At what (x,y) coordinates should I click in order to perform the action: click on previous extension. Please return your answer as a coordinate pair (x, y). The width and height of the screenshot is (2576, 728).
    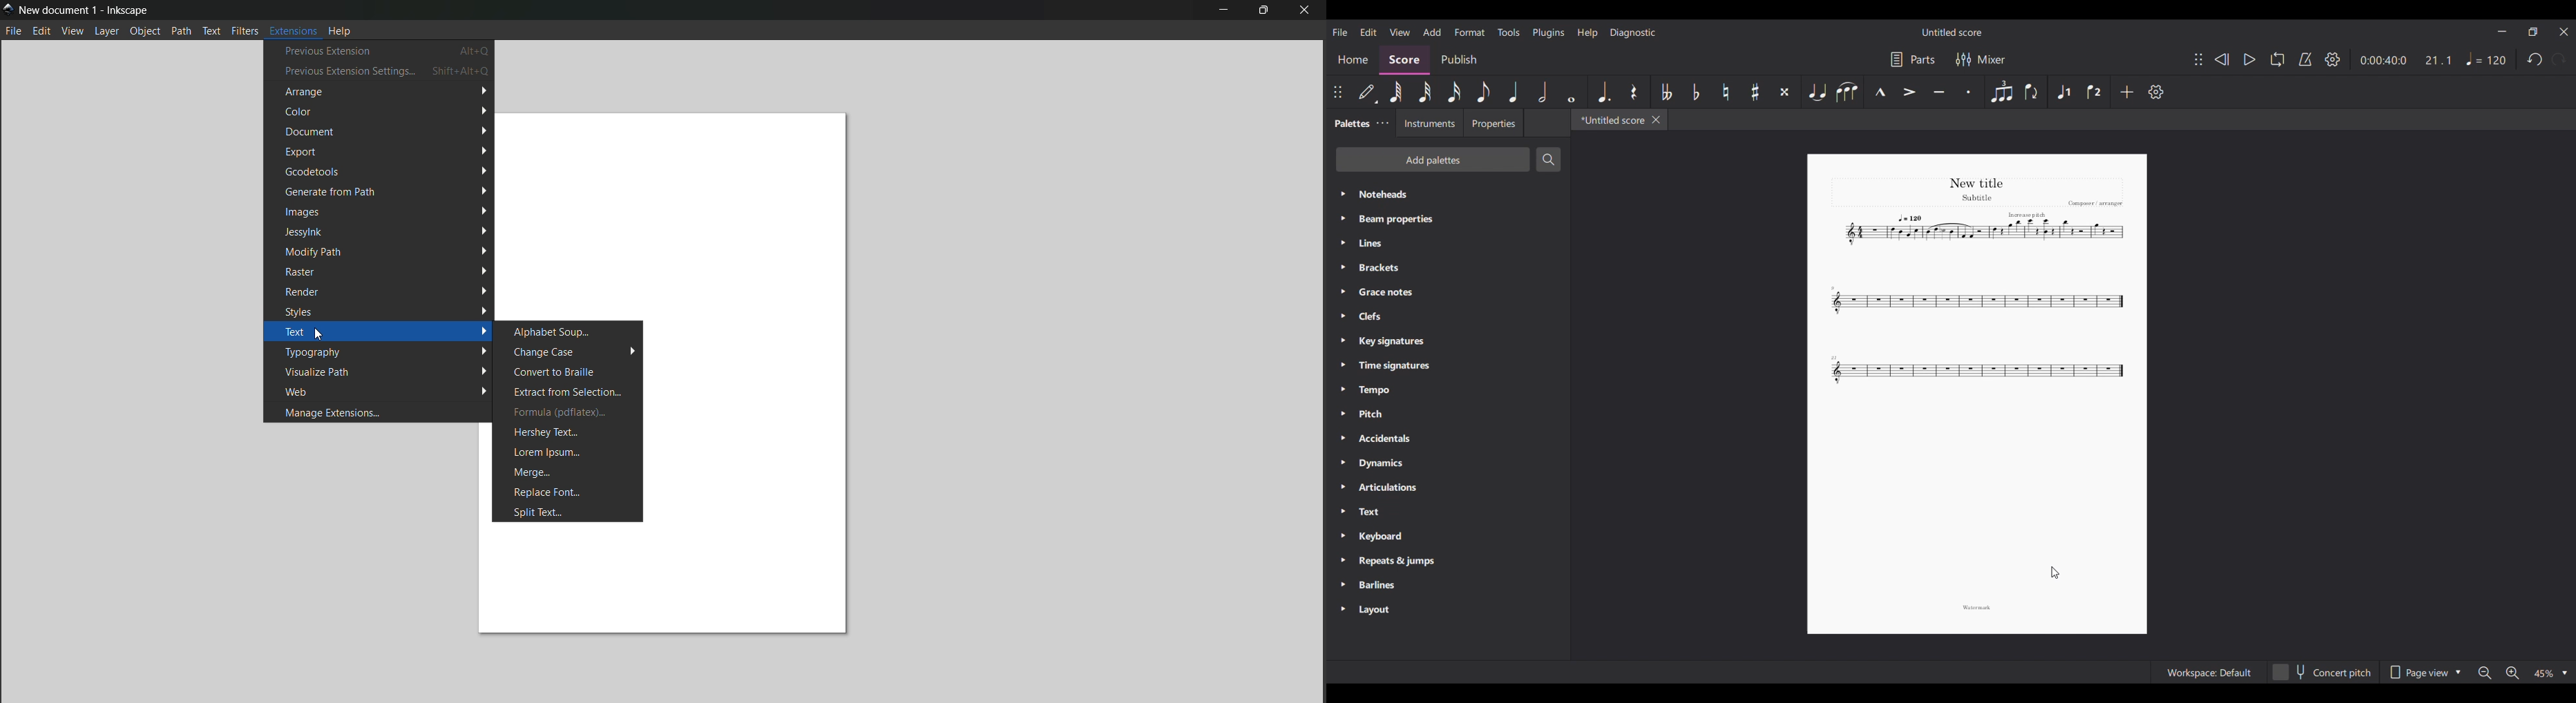
    Looking at the image, I should click on (379, 50).